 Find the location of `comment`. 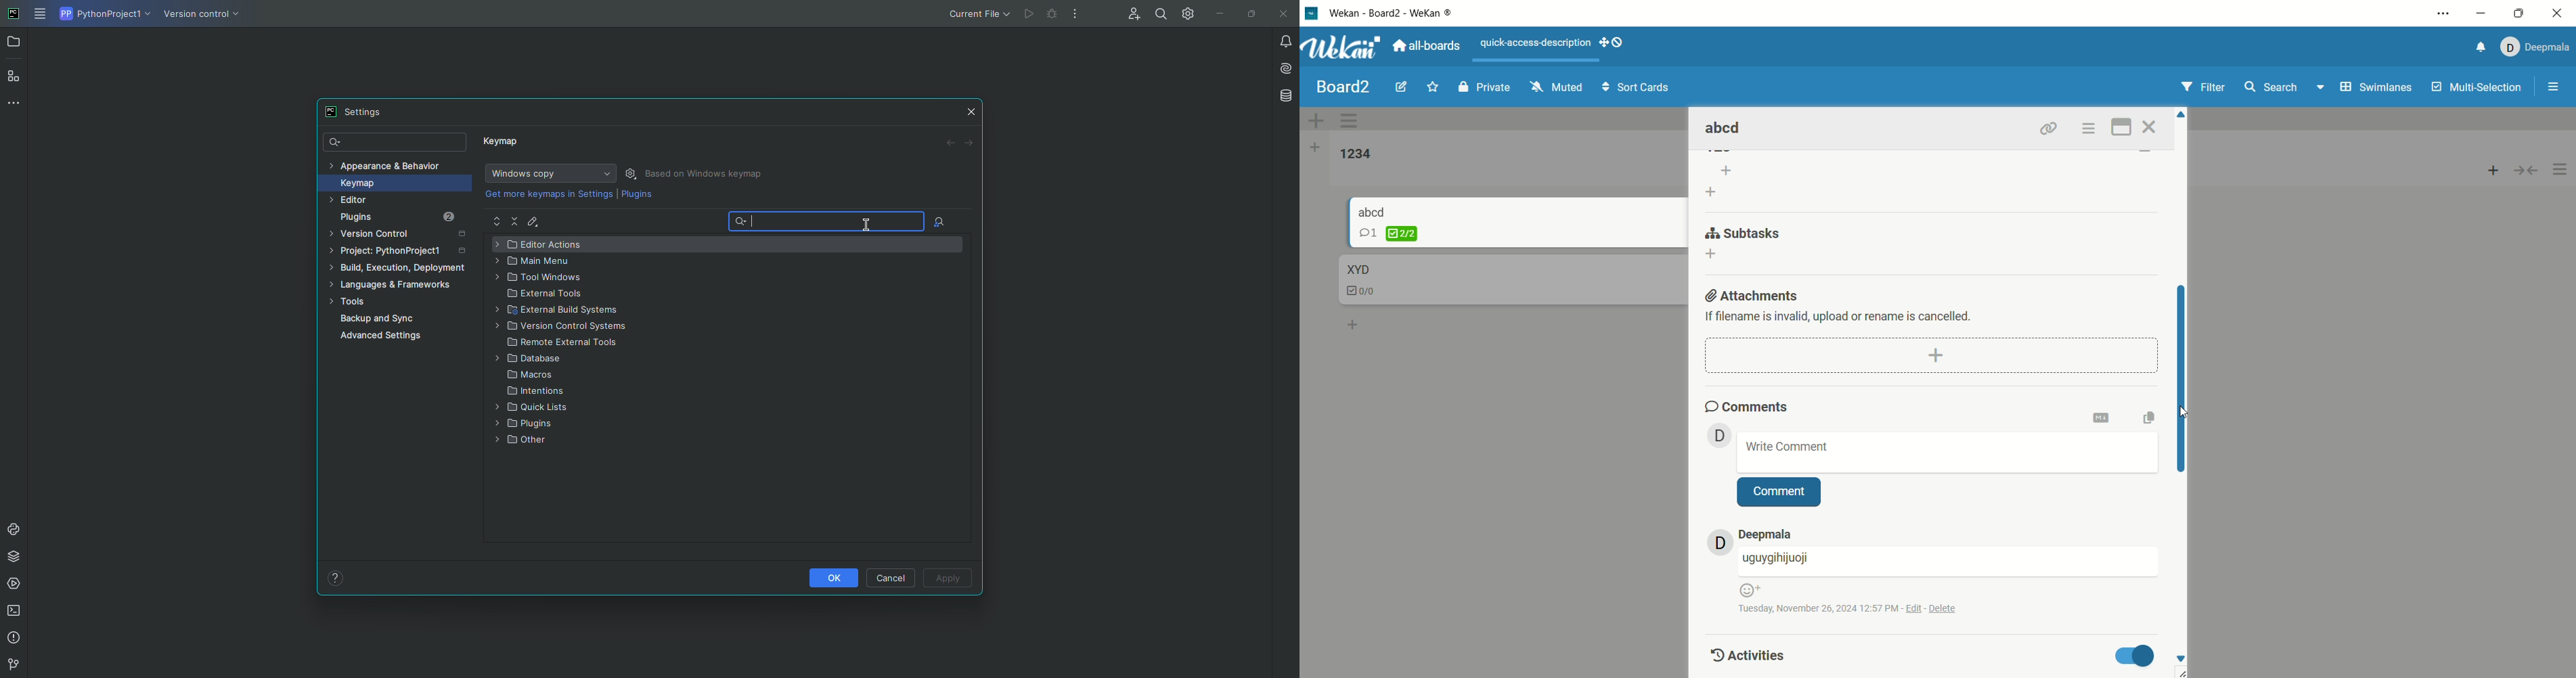

comment is located at coordinates (1780, 493).